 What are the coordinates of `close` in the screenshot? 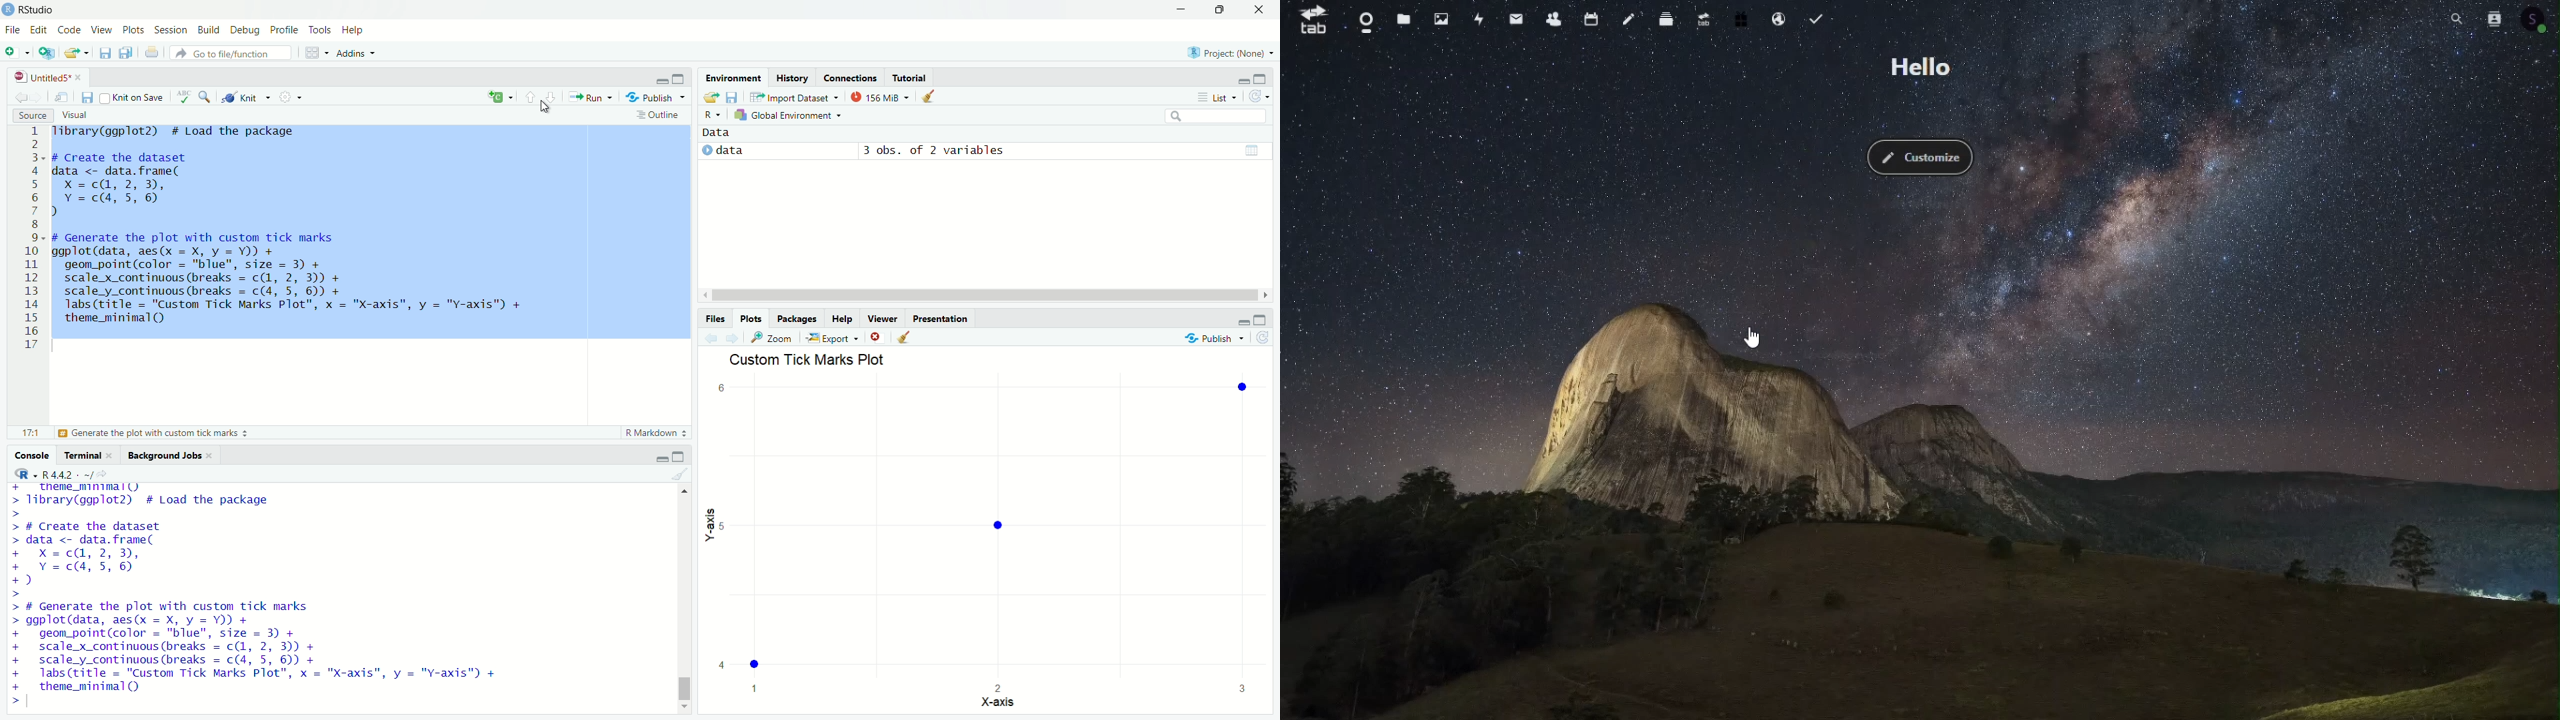 It's located at (213, 455).